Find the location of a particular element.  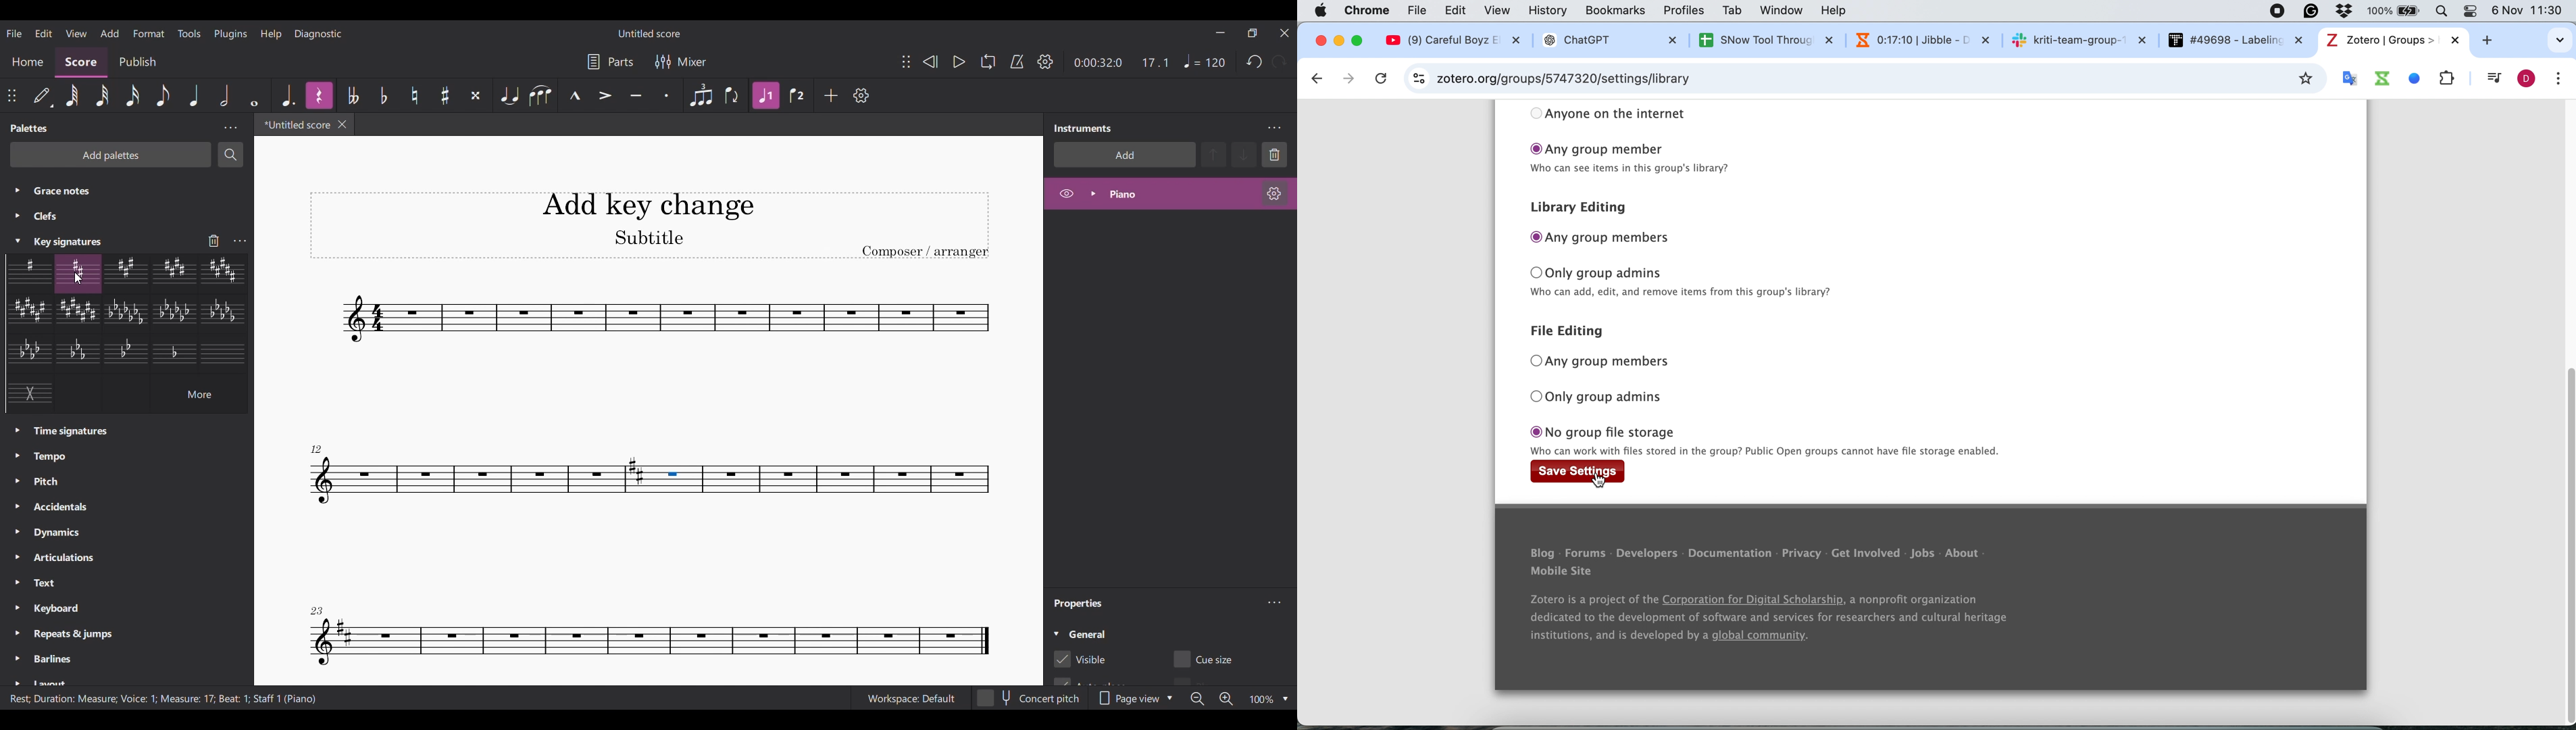

Home section is located at coordinates (28, 65).